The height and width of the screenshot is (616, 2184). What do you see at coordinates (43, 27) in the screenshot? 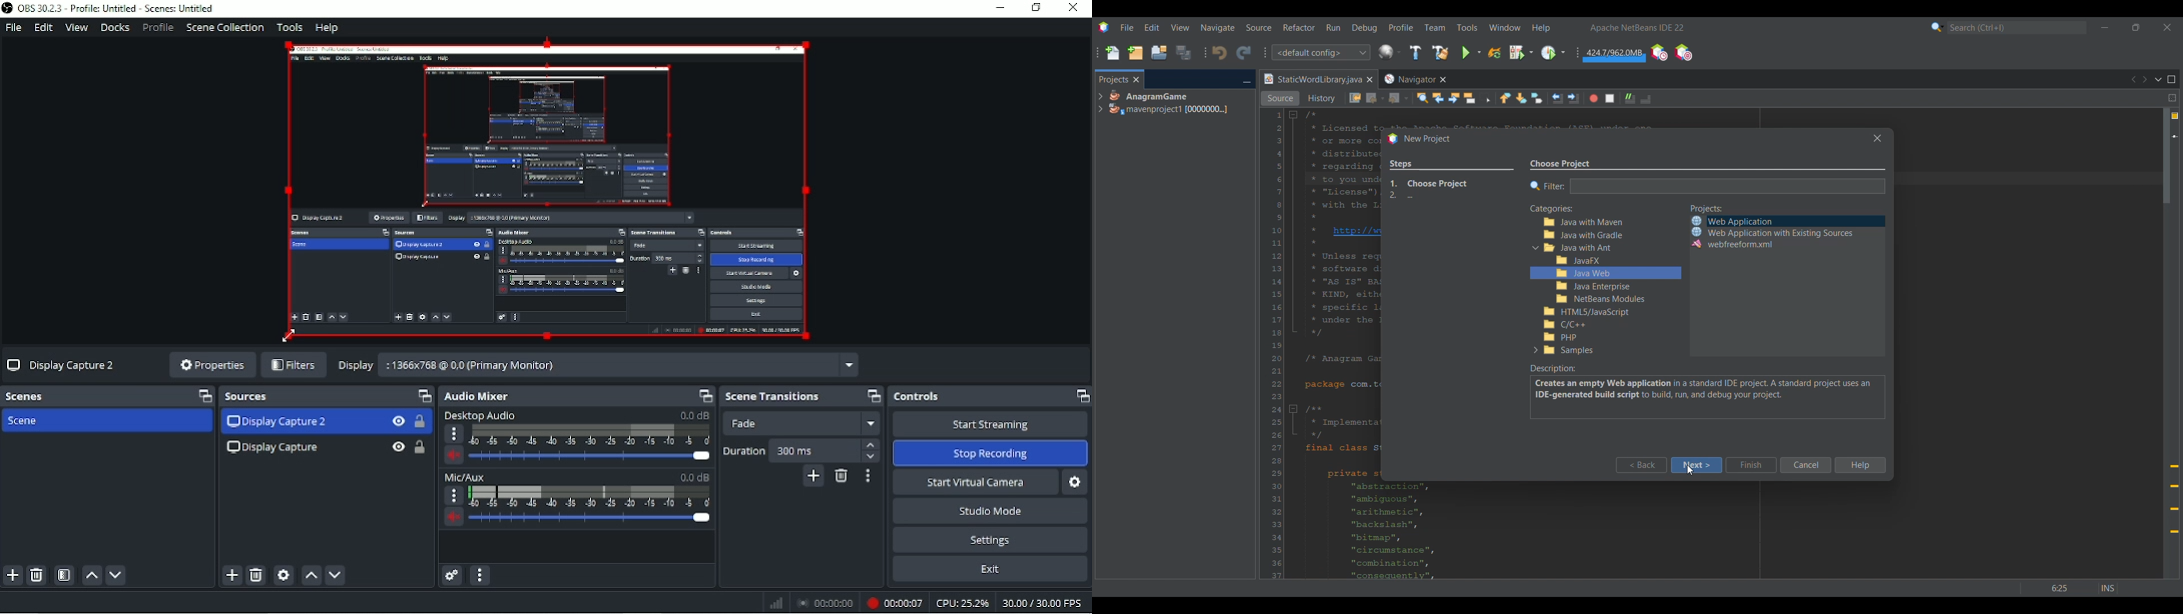
I see `Edit` at bounding box center [43, 27].